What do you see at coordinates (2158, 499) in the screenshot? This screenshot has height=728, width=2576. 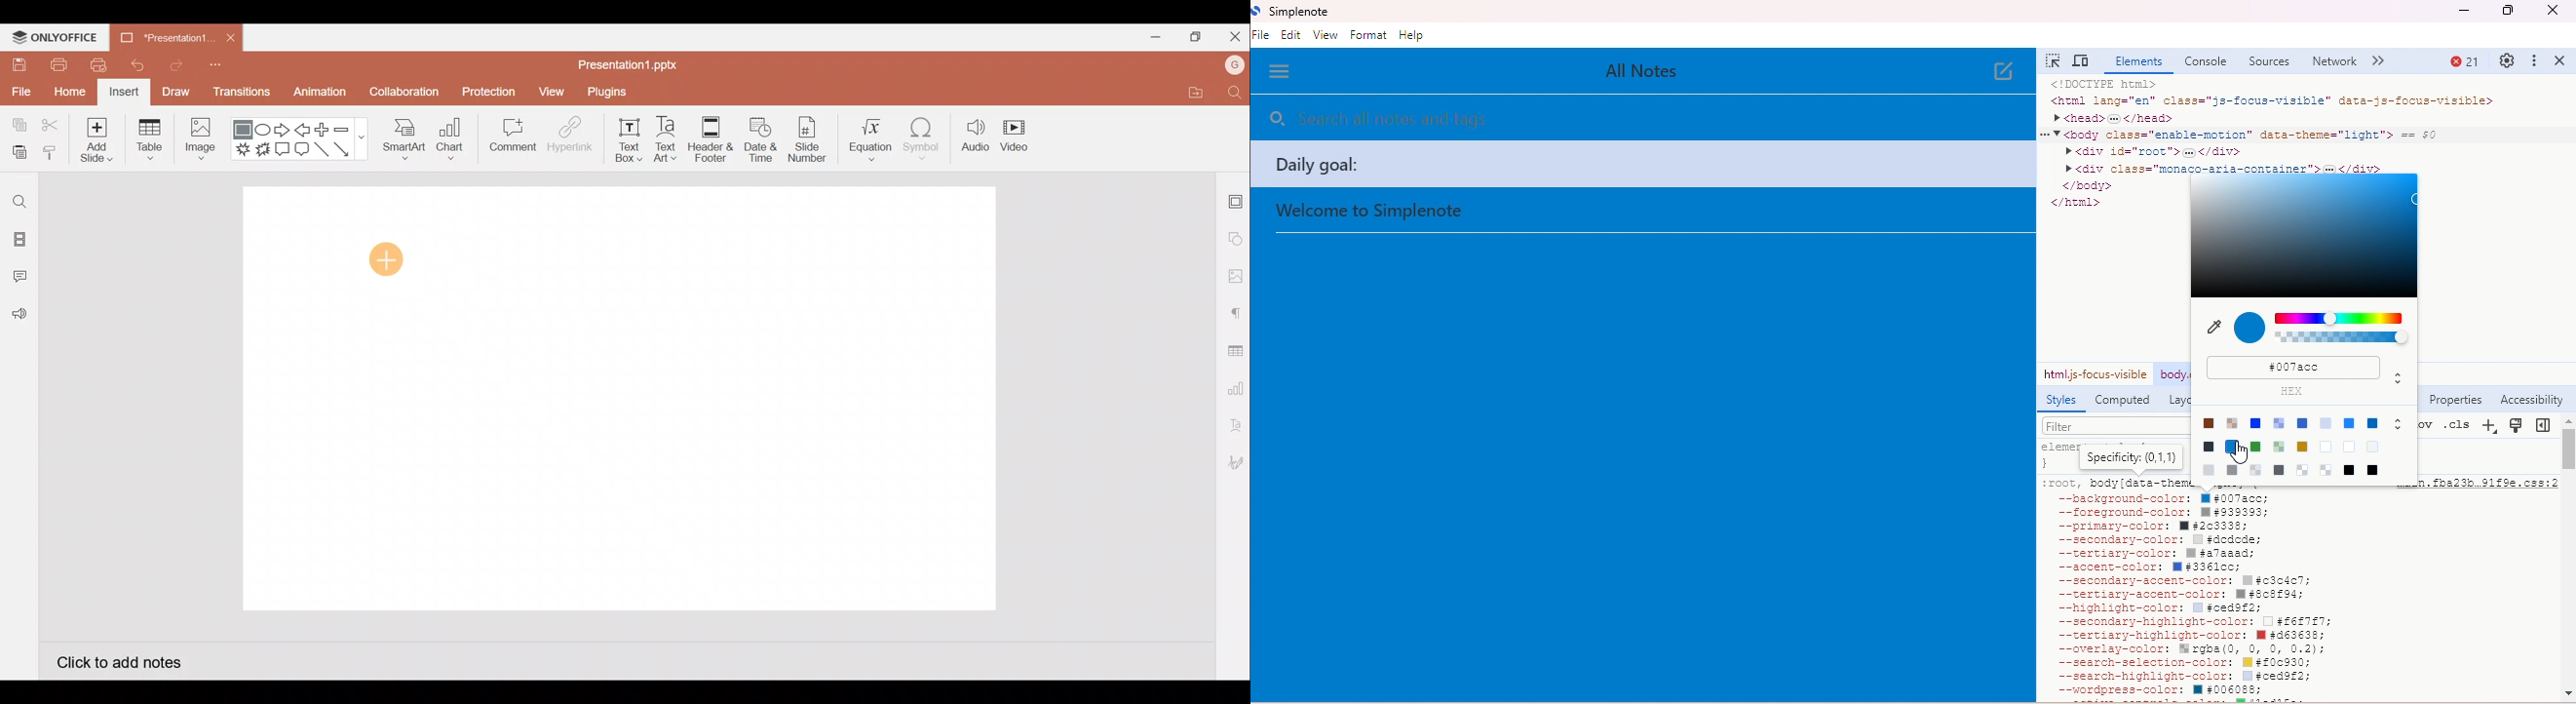 I see `--background-color: ` at bounding box center [2158, 499].